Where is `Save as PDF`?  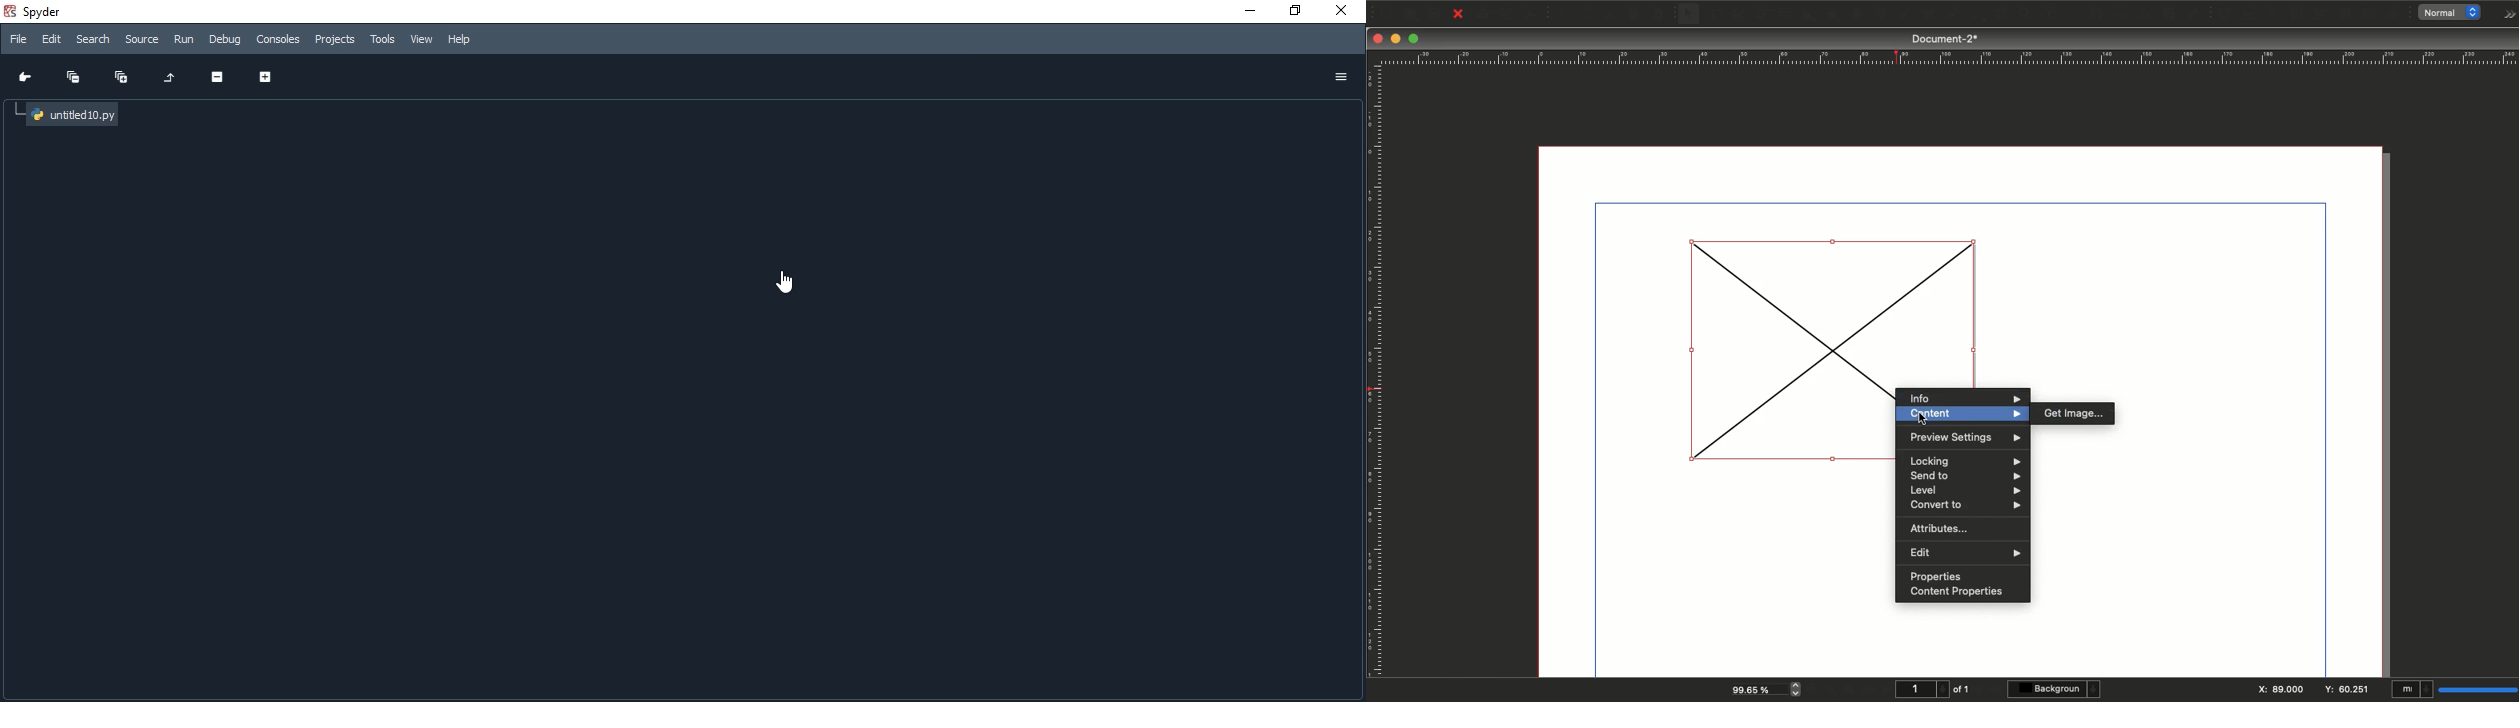 Save as PDF is located at coordinates (1533, 14).